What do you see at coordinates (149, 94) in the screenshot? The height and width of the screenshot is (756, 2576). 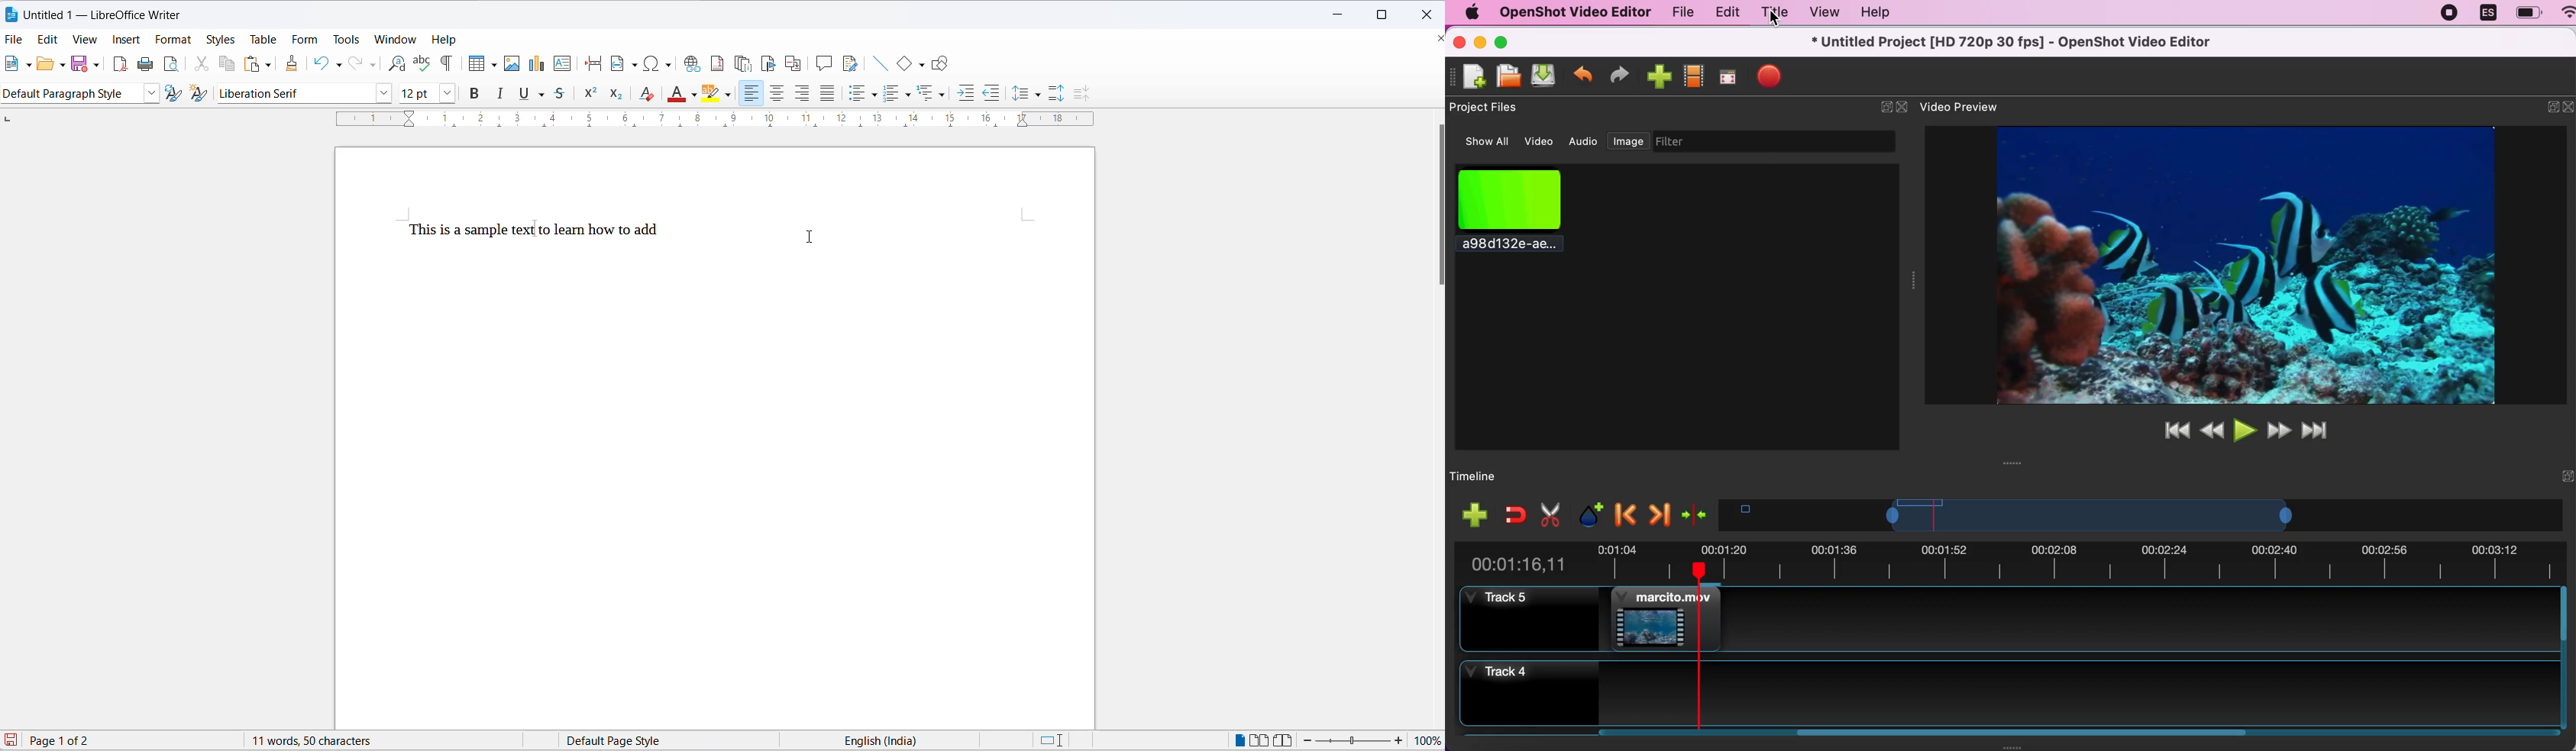 I see `style options` at bounding box center [149, 94].